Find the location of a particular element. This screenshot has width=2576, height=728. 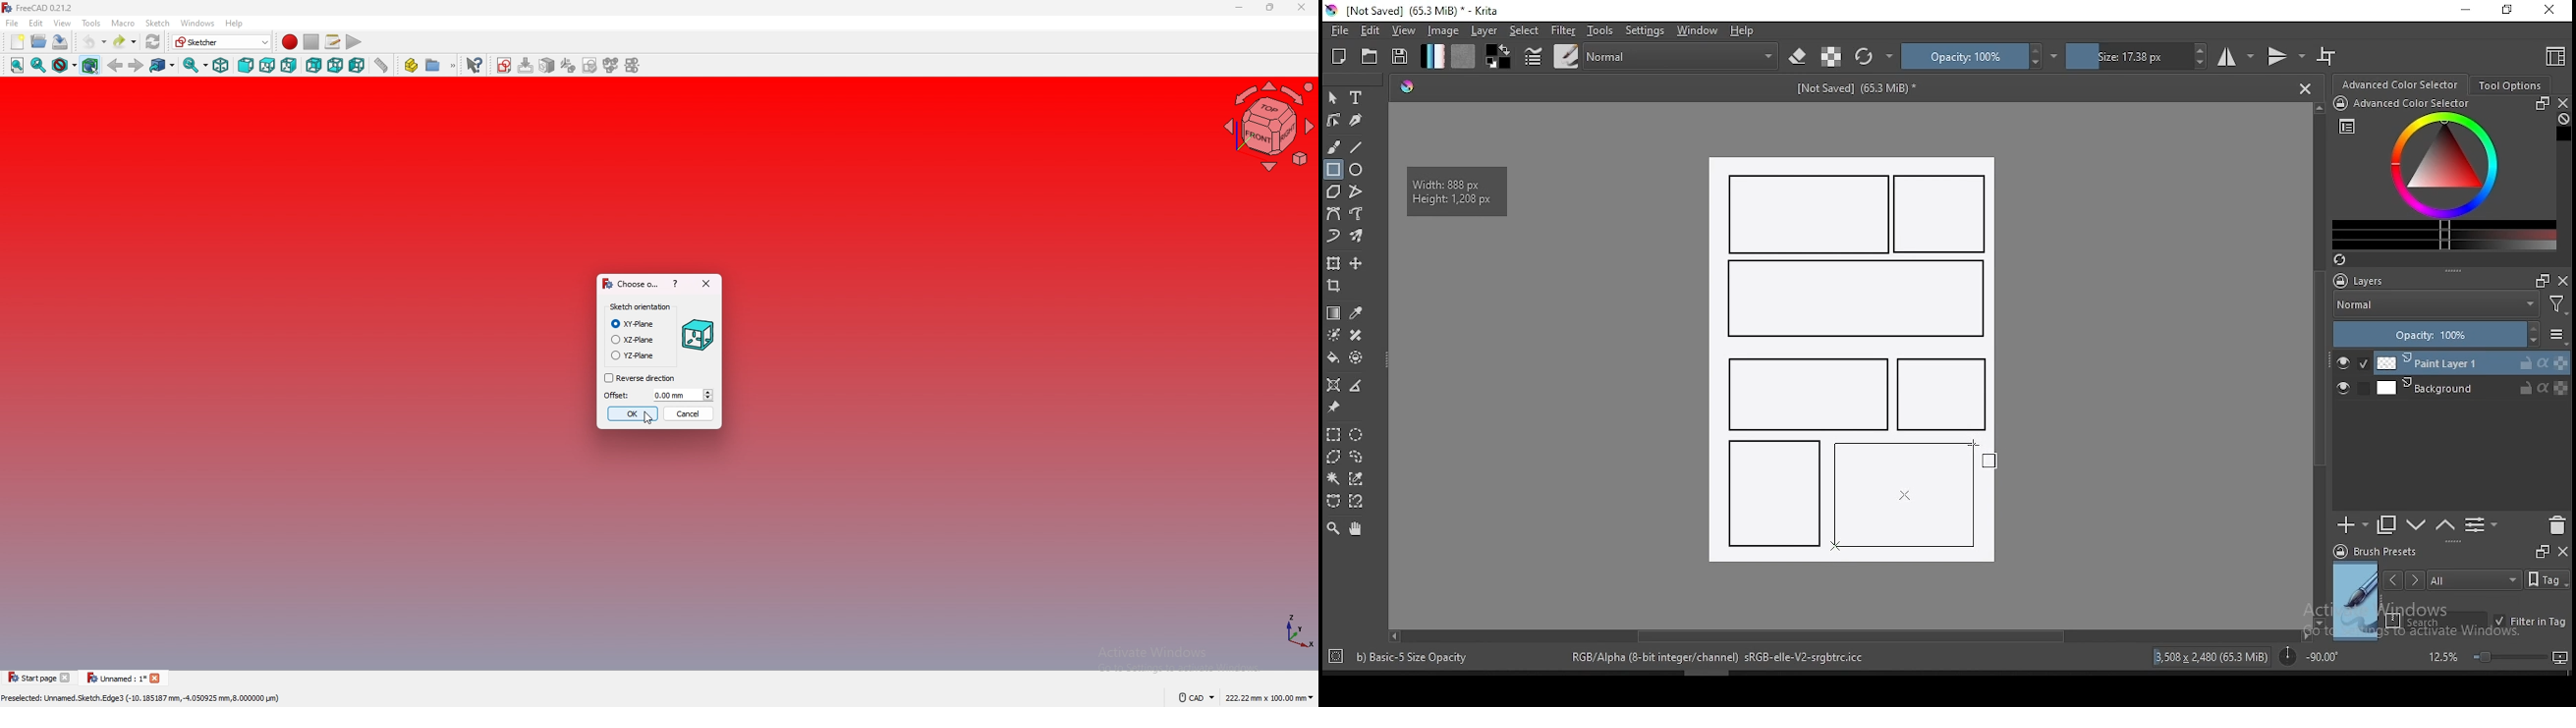

sketch orientation is located at coordinates (639, 308).